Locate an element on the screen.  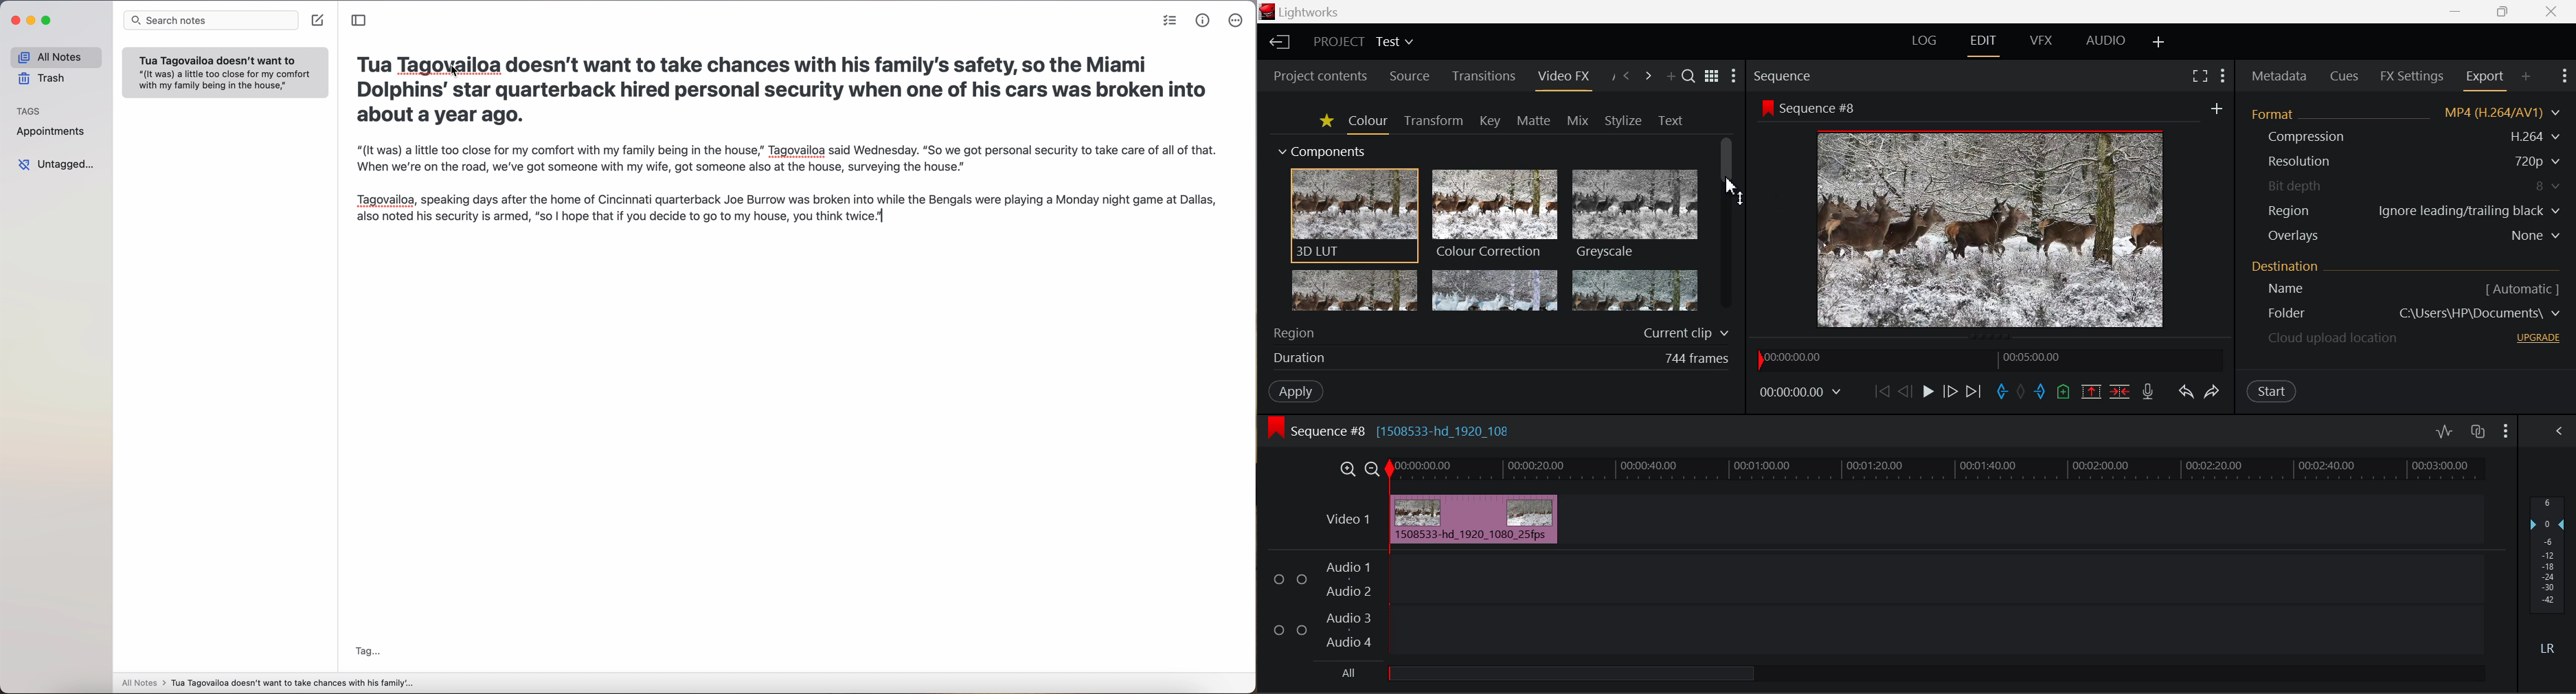
appointments is located at coordinates (54, 133).